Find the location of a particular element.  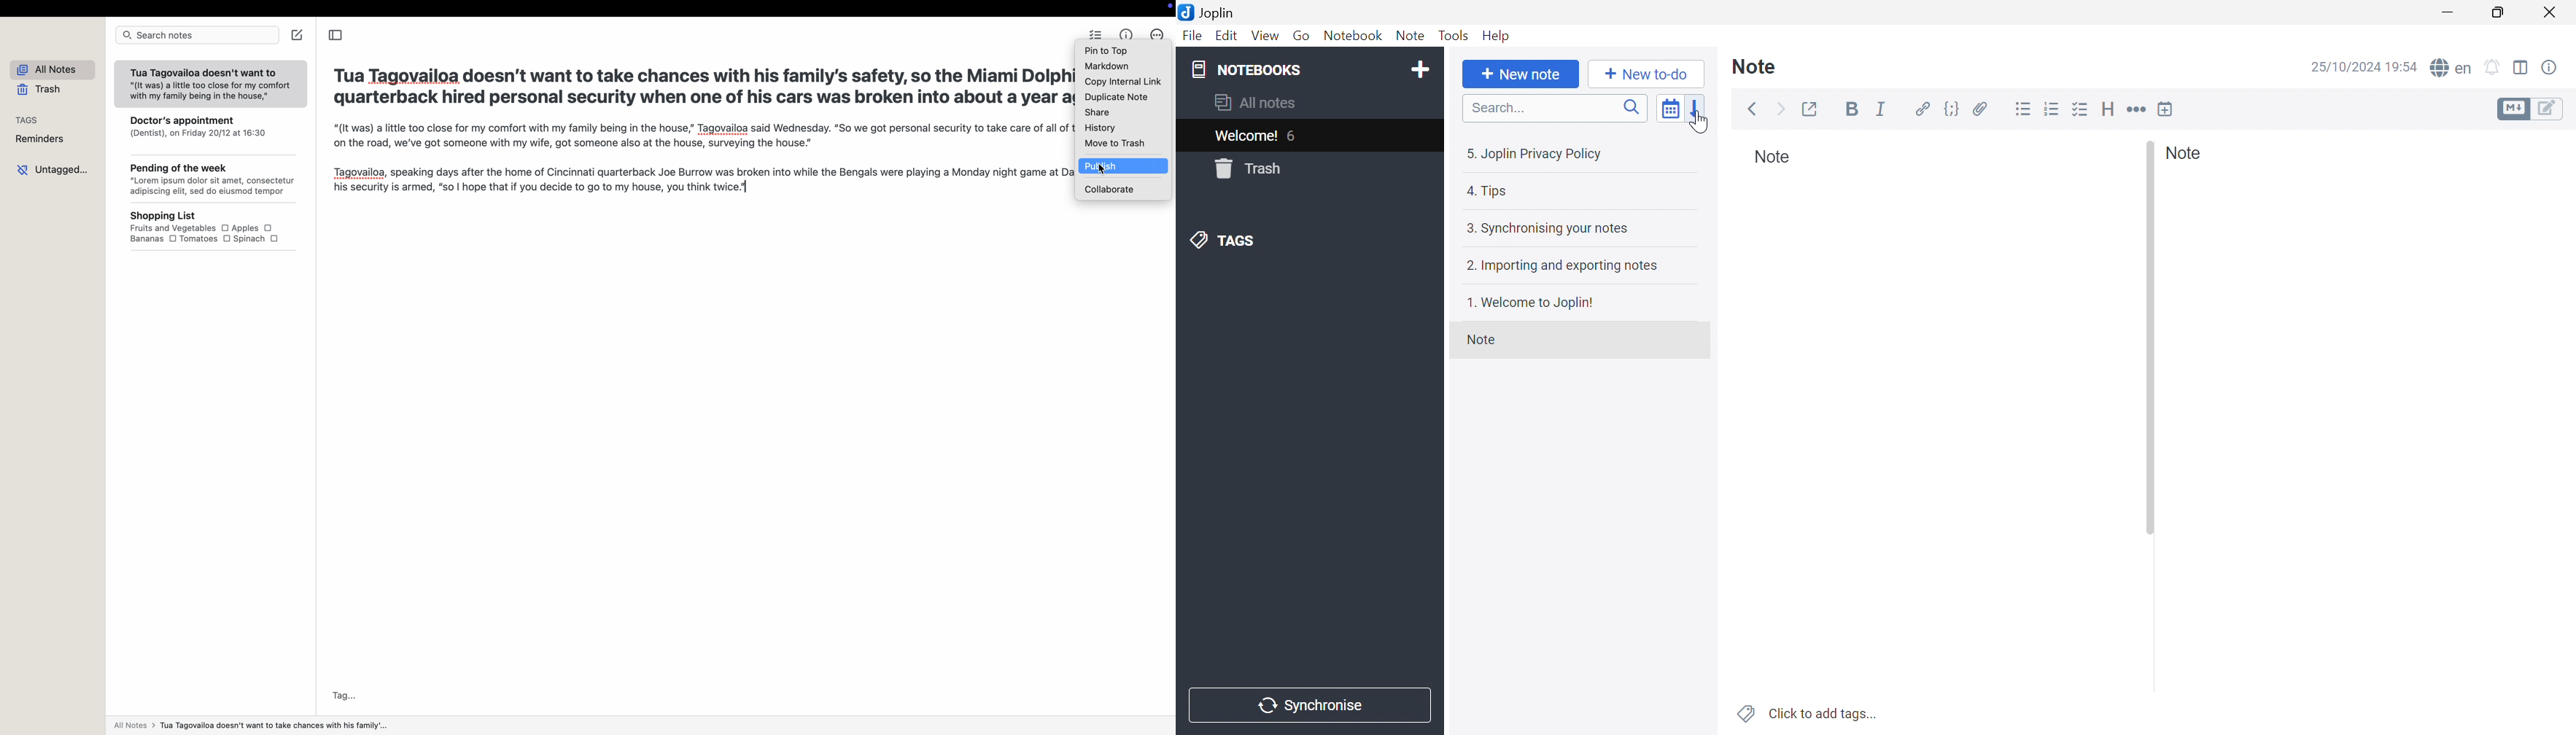

Toggle editor is located at coordinates (2513, 108).